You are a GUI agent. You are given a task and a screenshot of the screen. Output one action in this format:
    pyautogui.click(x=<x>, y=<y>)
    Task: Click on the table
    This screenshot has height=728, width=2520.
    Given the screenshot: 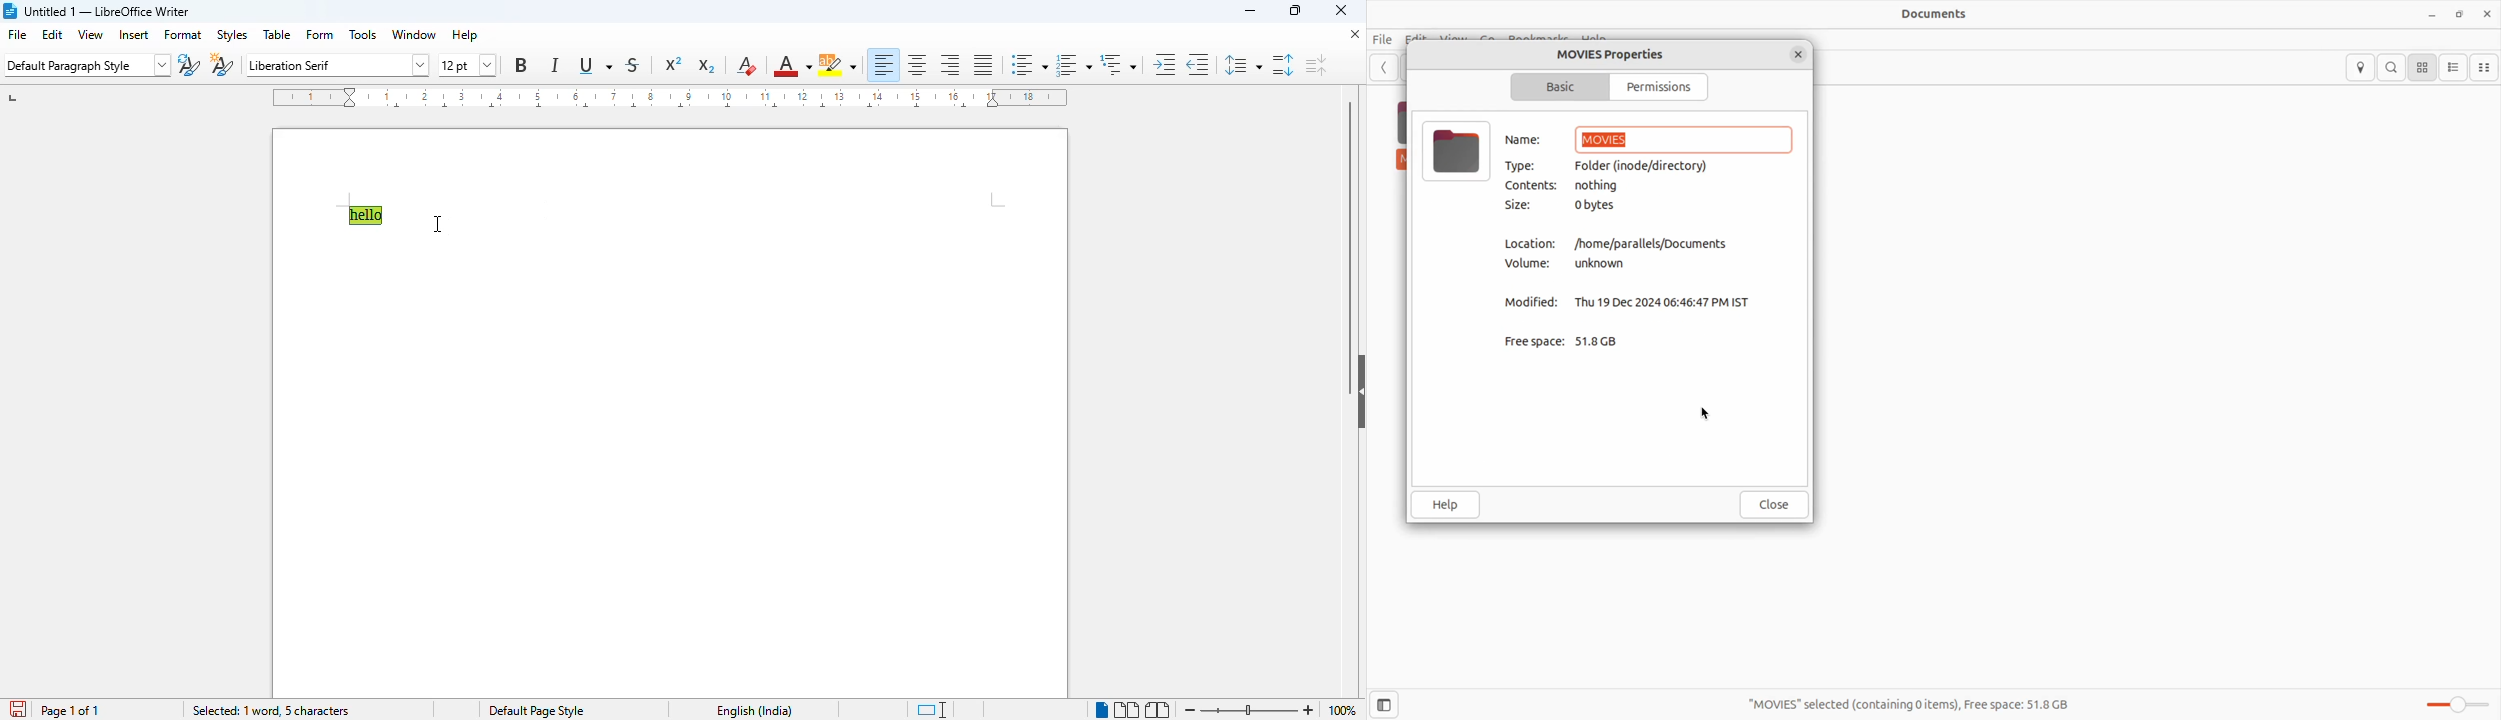 What is the action you would take?
    pyautogui.click(x=277, y=34)
    